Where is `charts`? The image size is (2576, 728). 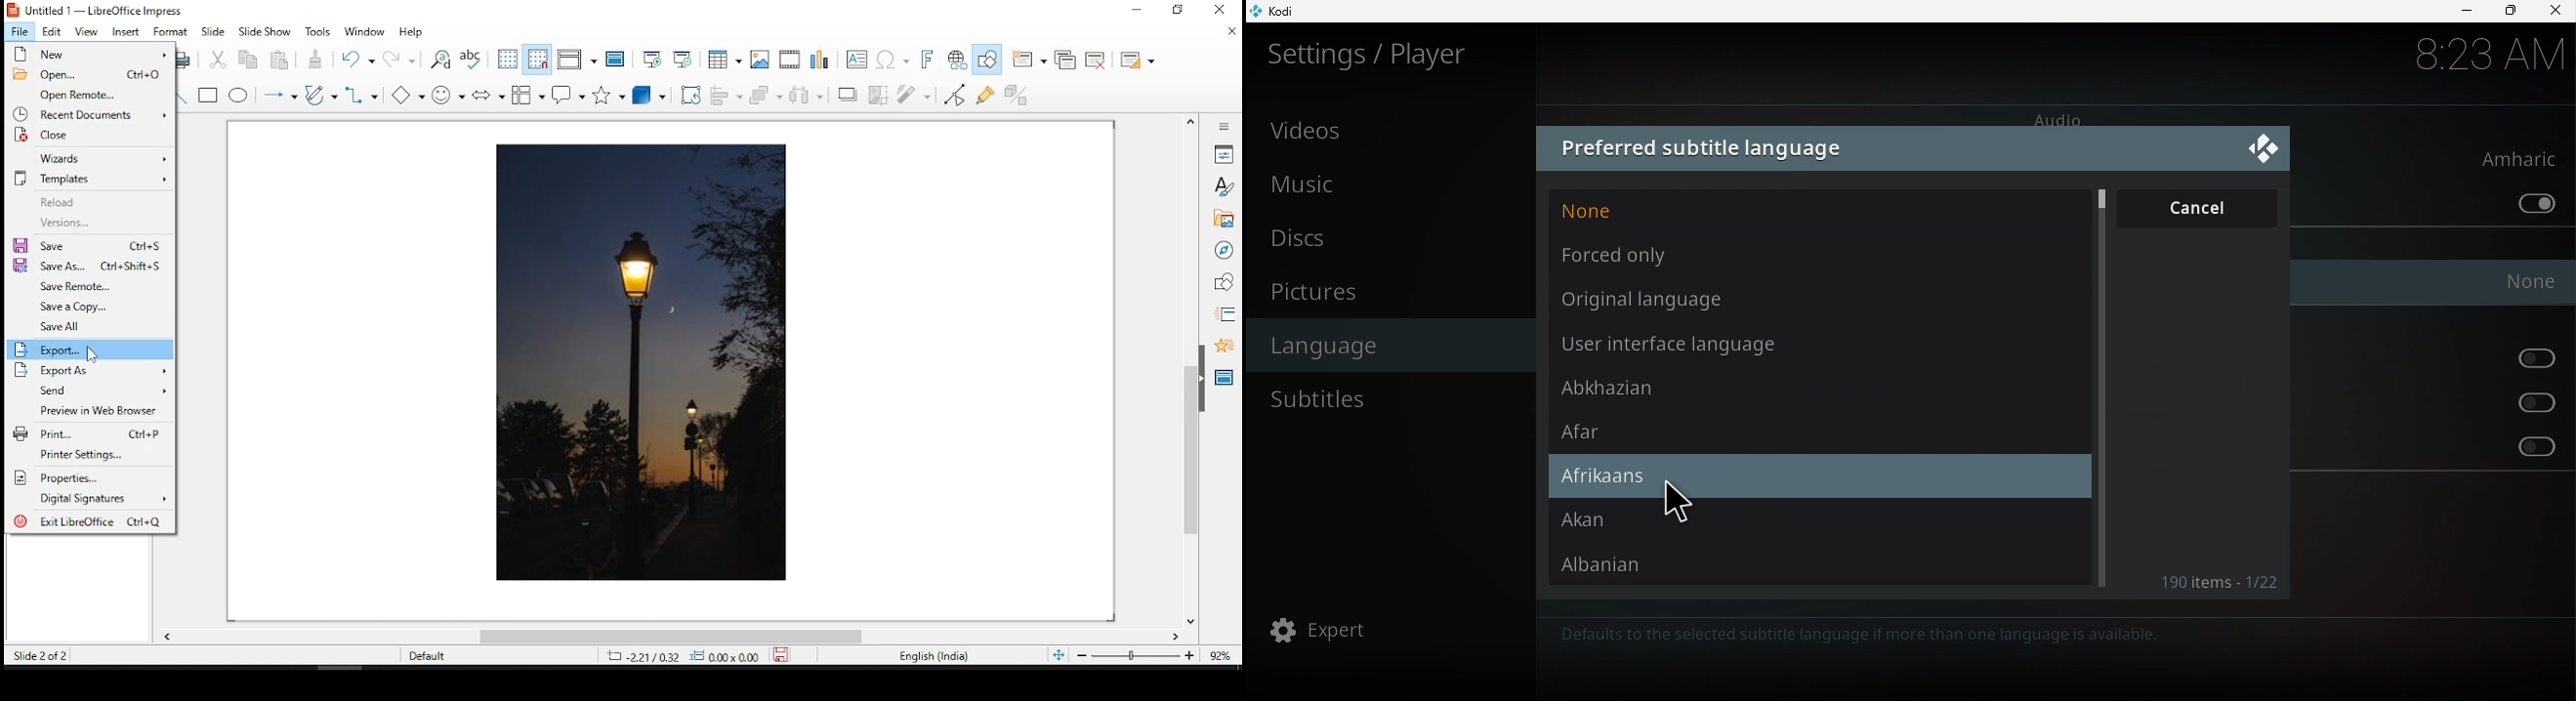 charts is located at coordinates (825, 58).